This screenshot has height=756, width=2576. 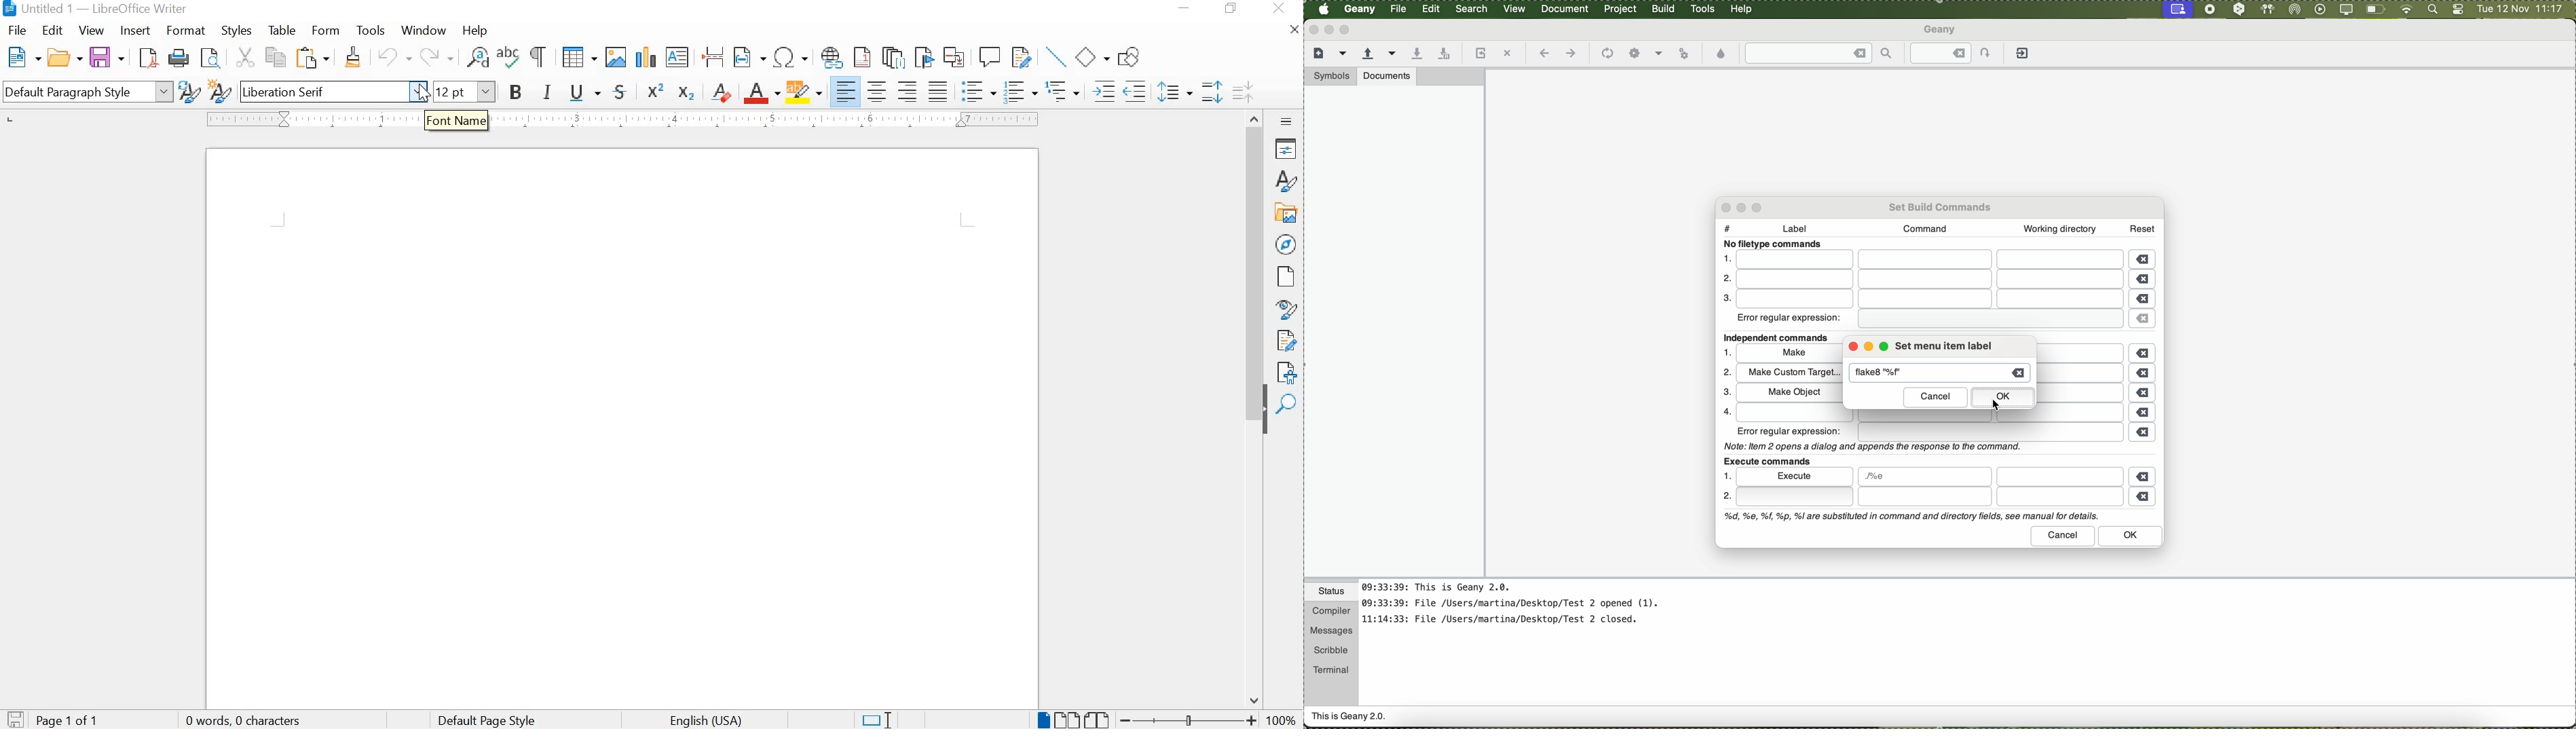 What do you see at coordinates (1280, 8) in the screenshot?
I see `CLOSE` at bounding box center [1280, 8].